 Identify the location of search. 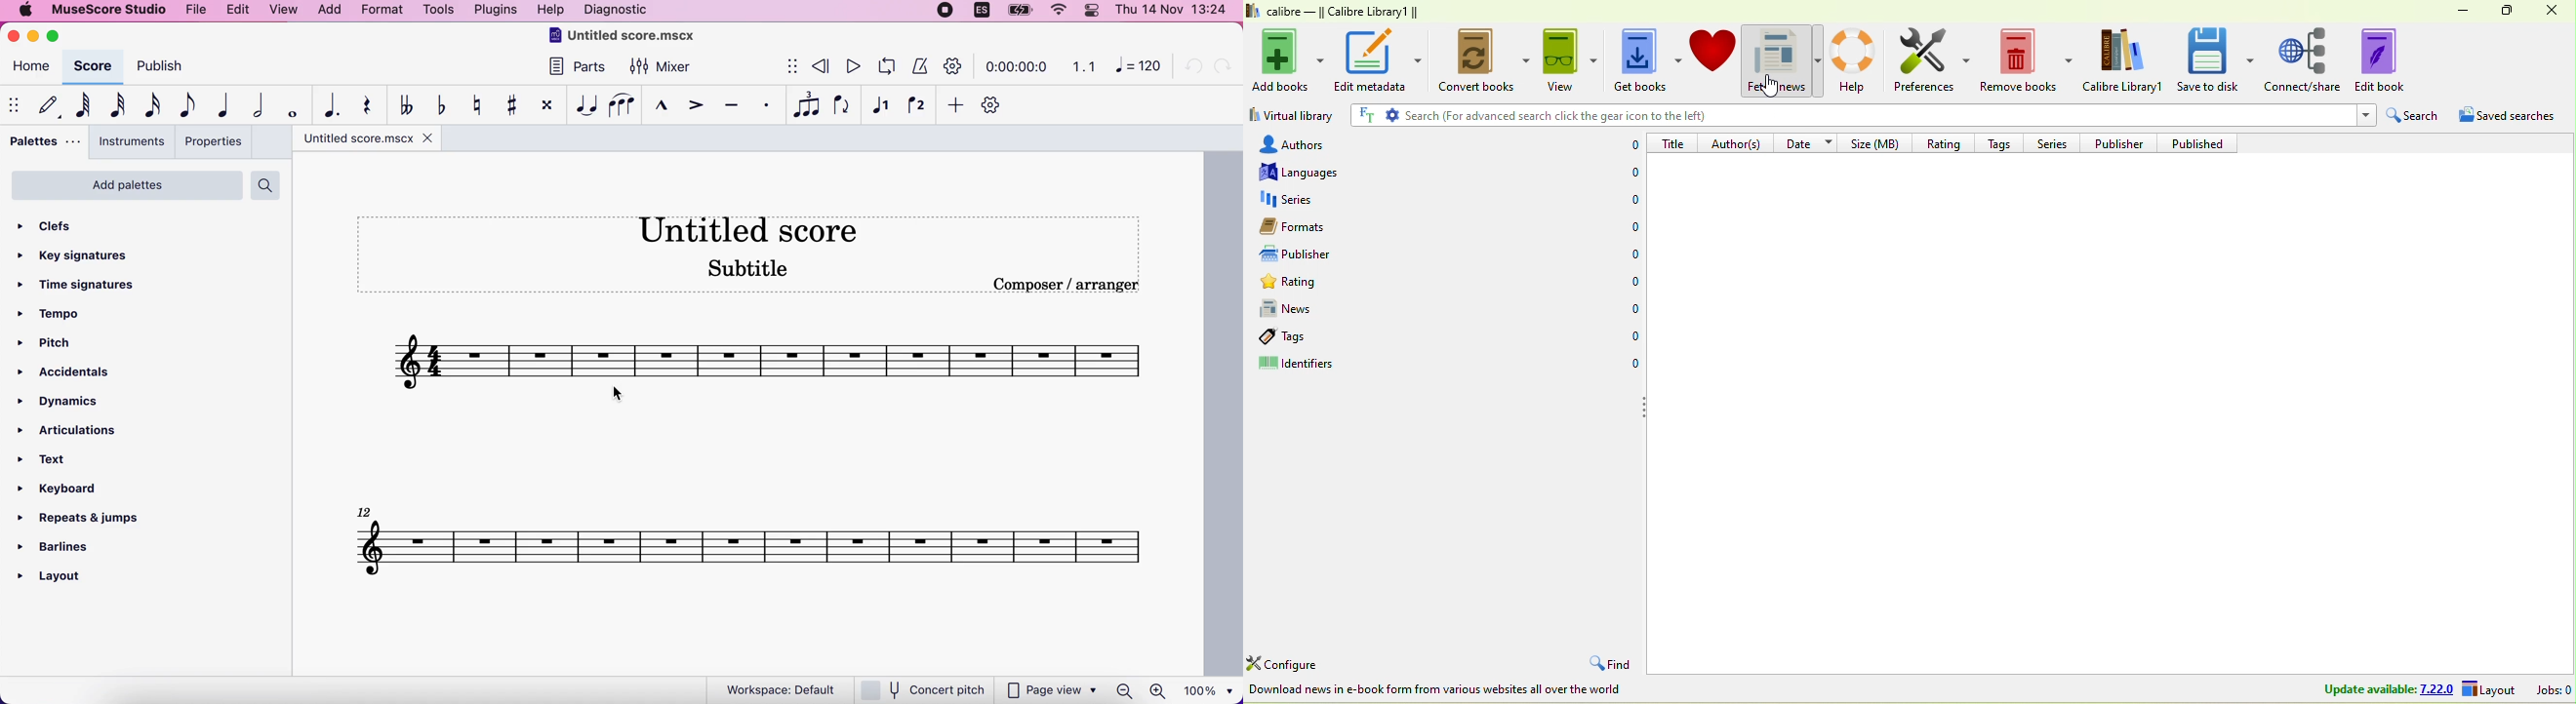
(2417, 114).